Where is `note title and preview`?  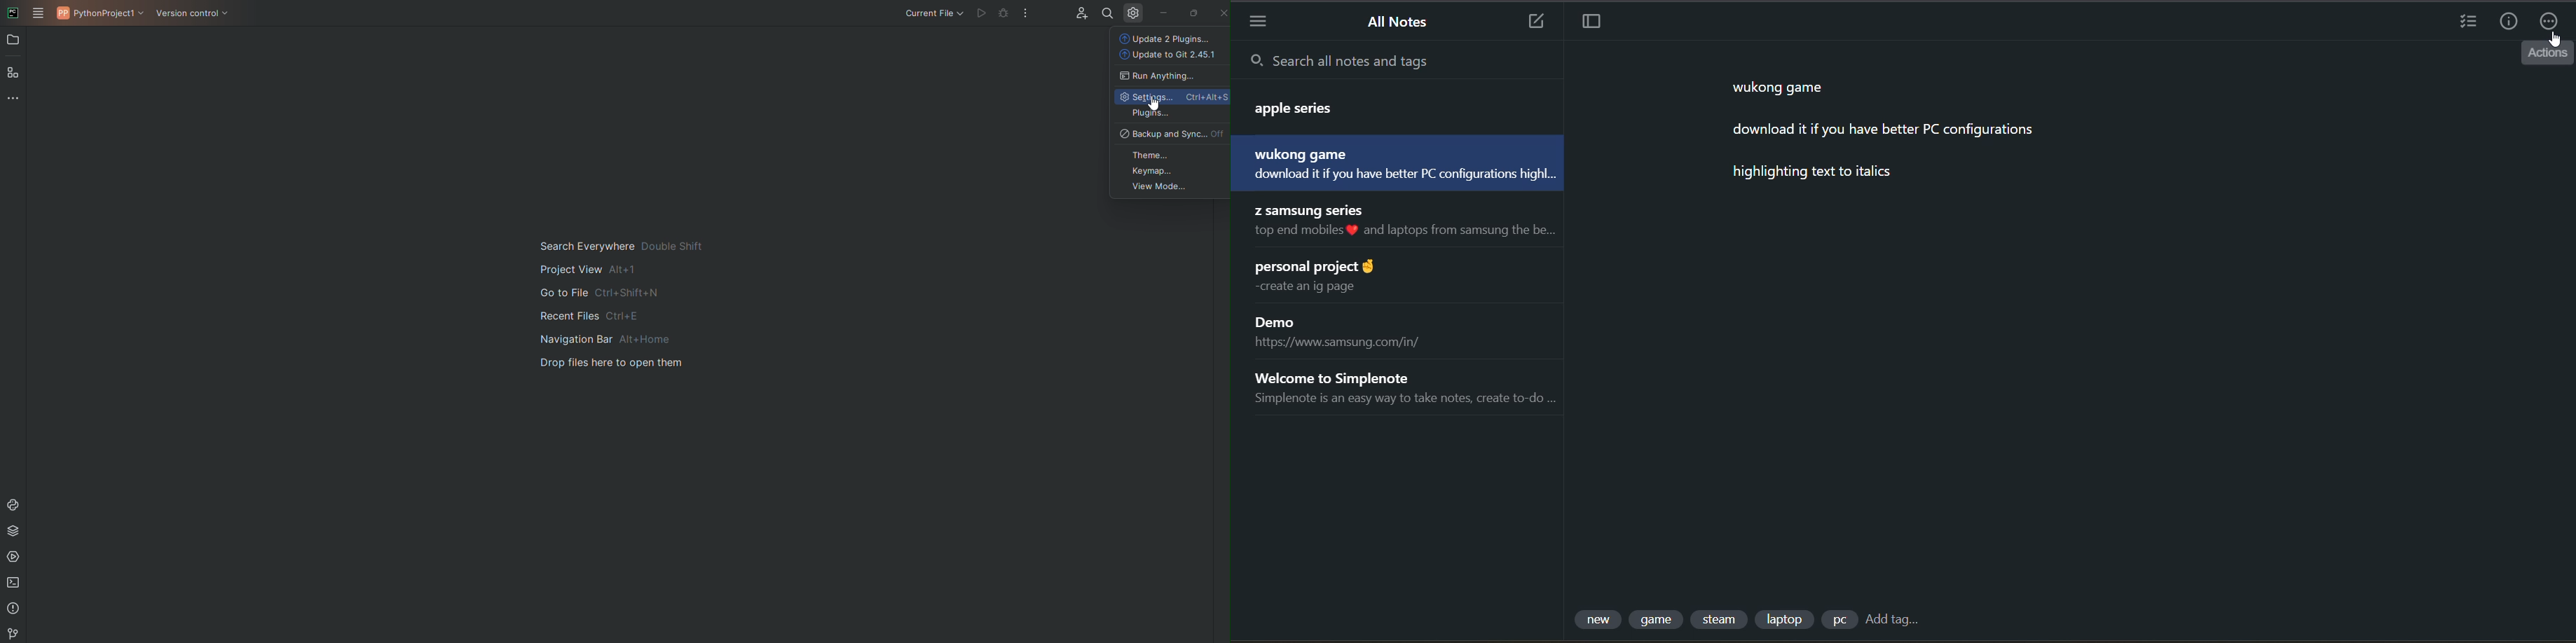 note title and preview is located at coordinates (1353, 333).